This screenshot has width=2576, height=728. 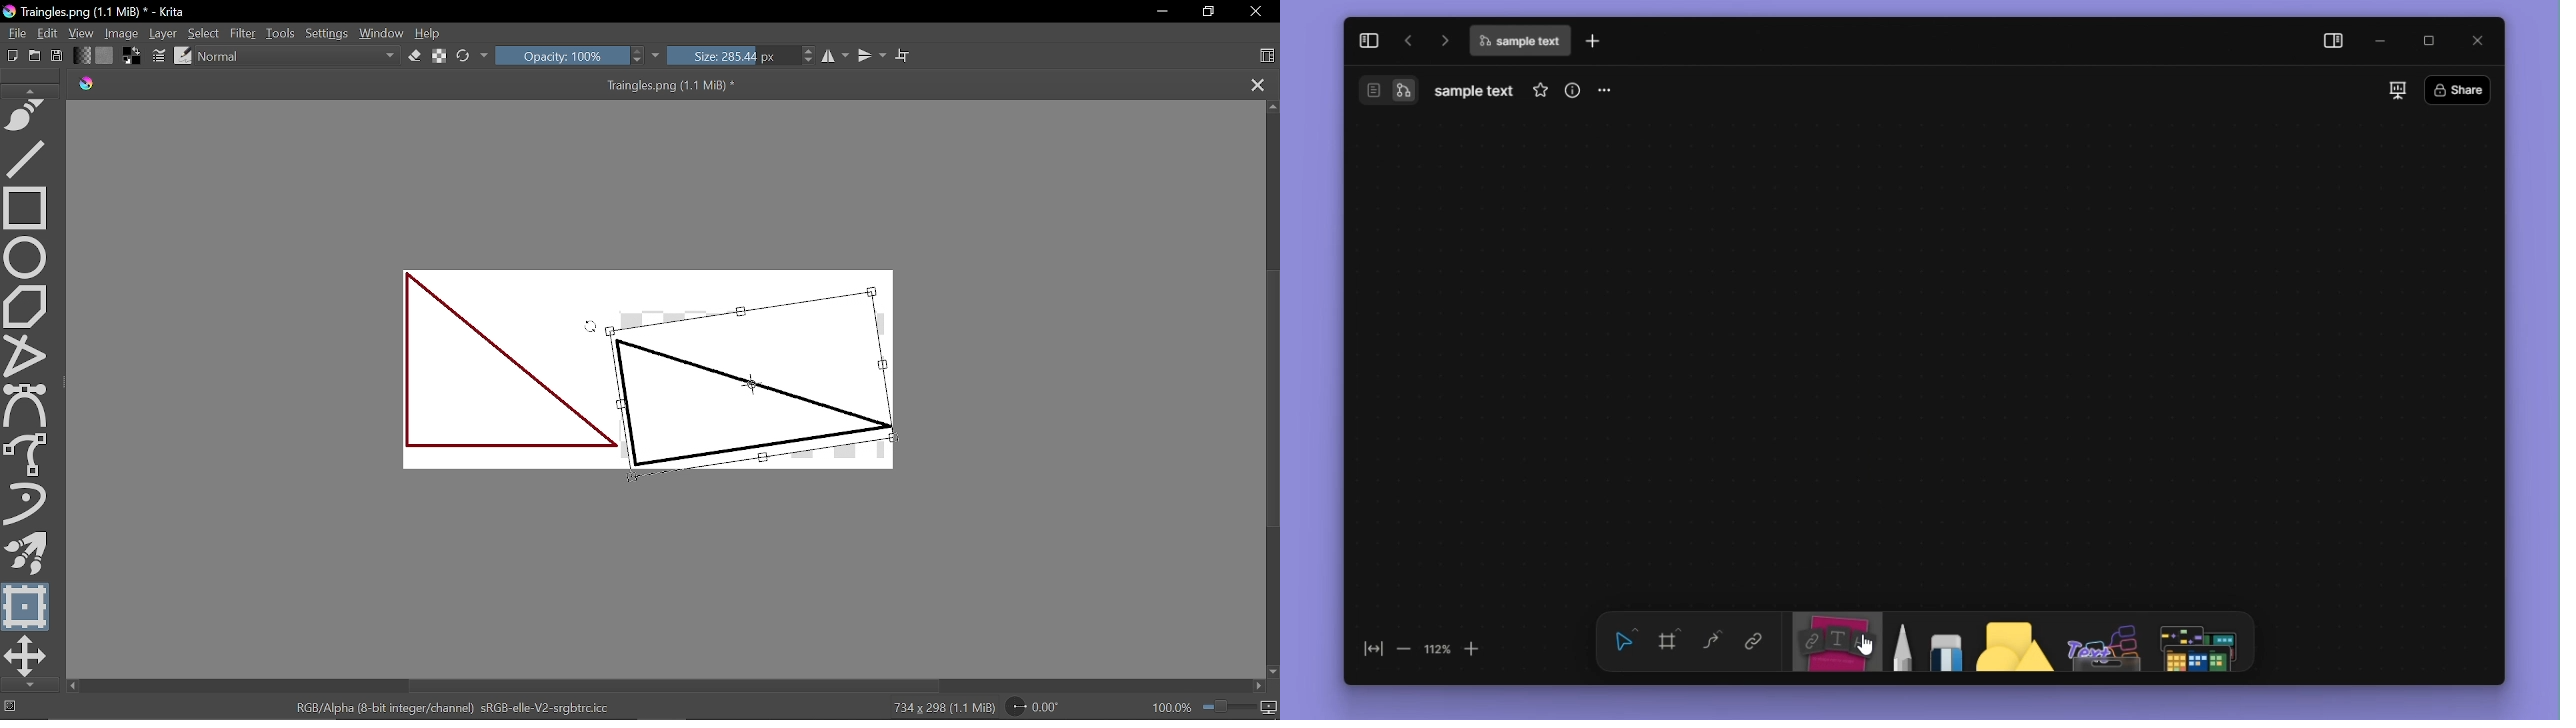 I want to click on Vertical mirror, so click(x=871, y=56).